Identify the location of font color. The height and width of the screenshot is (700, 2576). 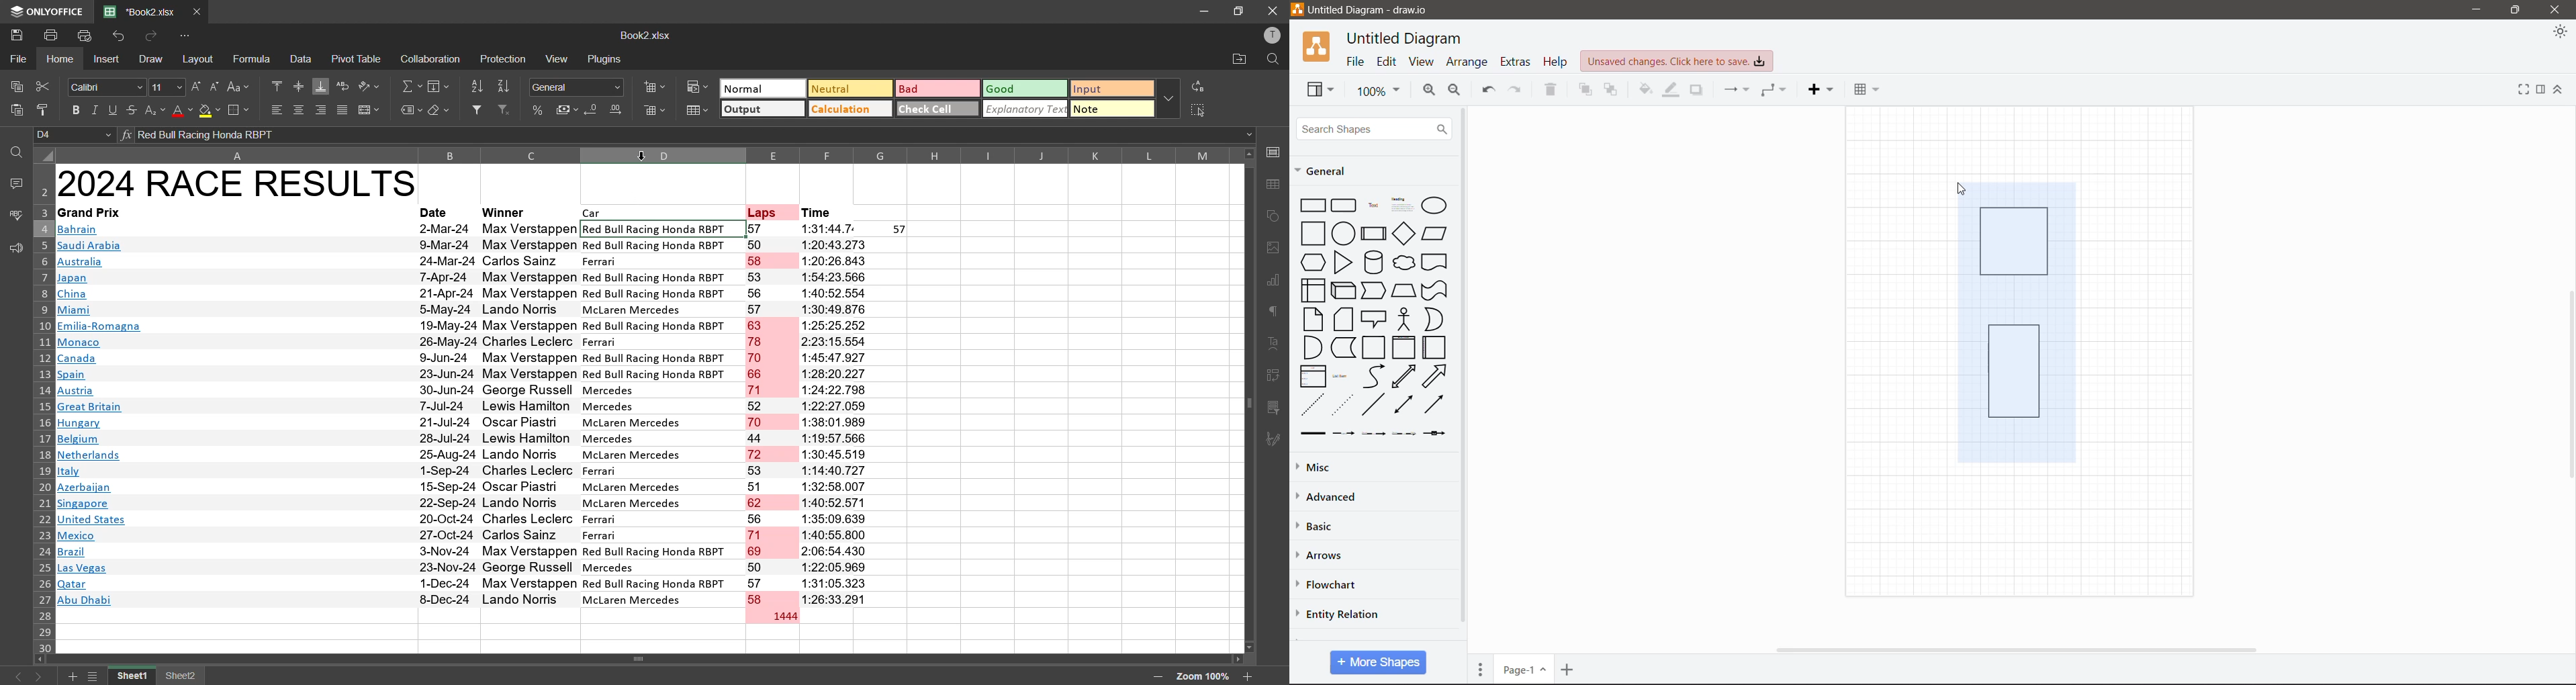
(181, 110).